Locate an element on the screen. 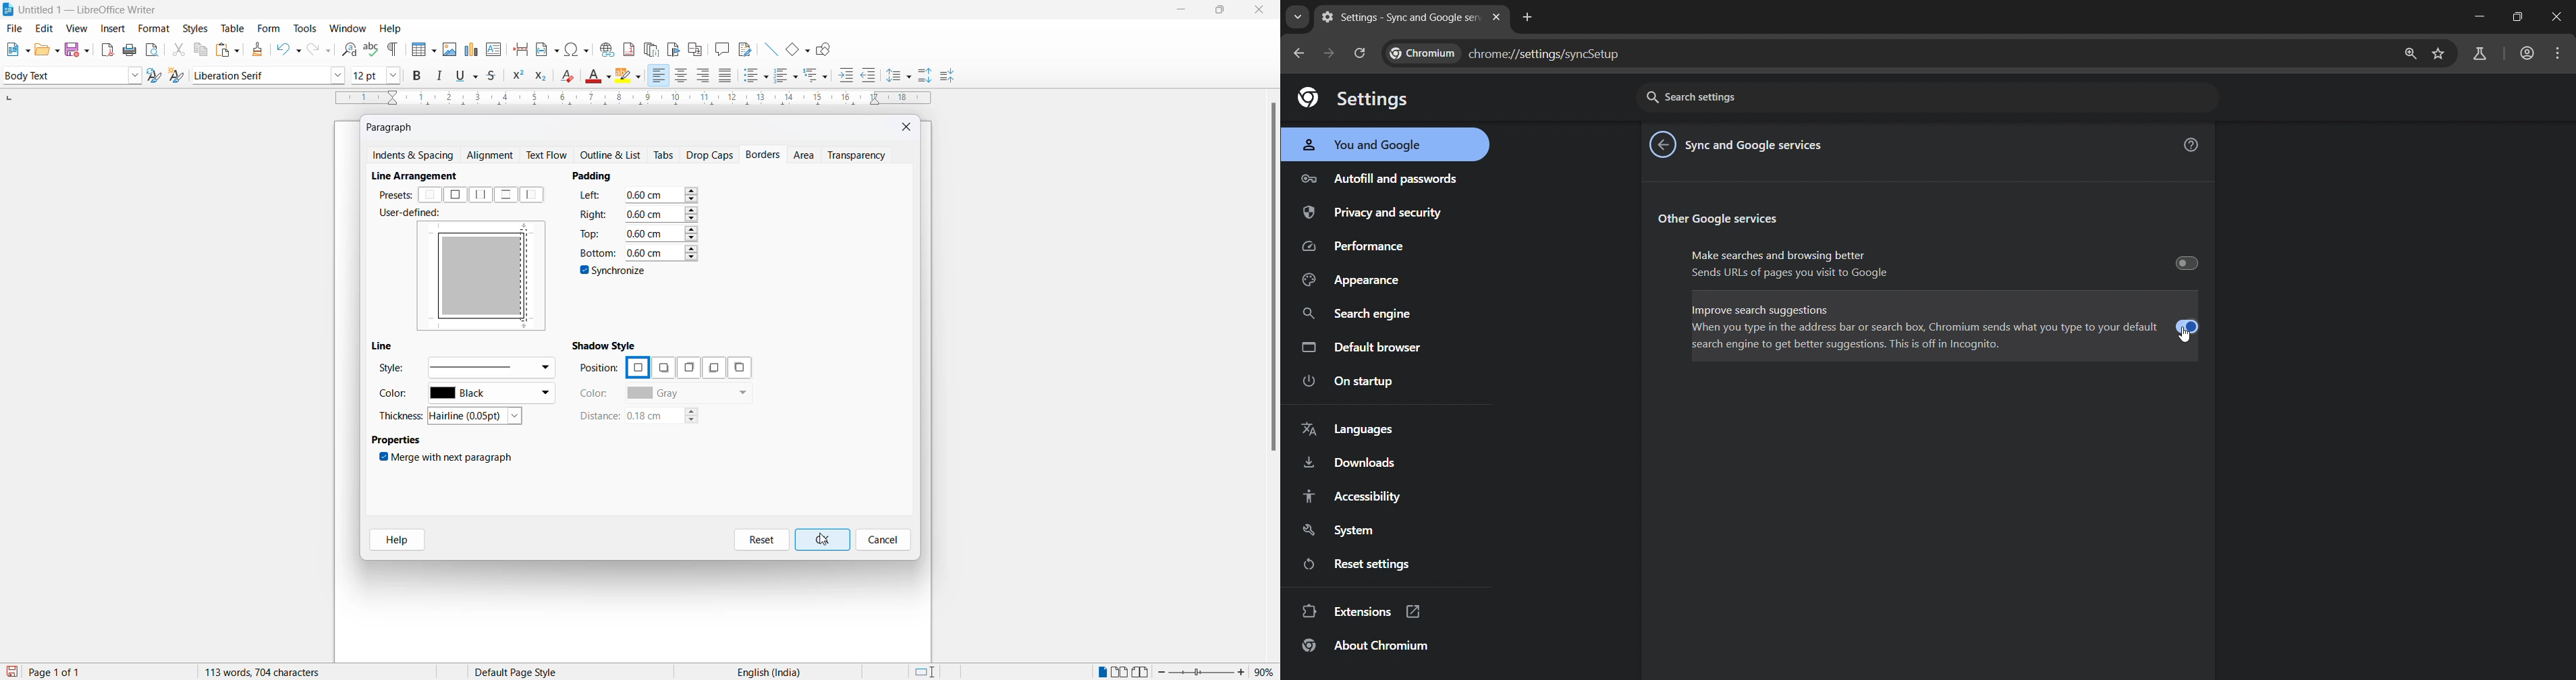 This screenshot has height=700, width=2576. new file options is located at coordinates (15, 49).